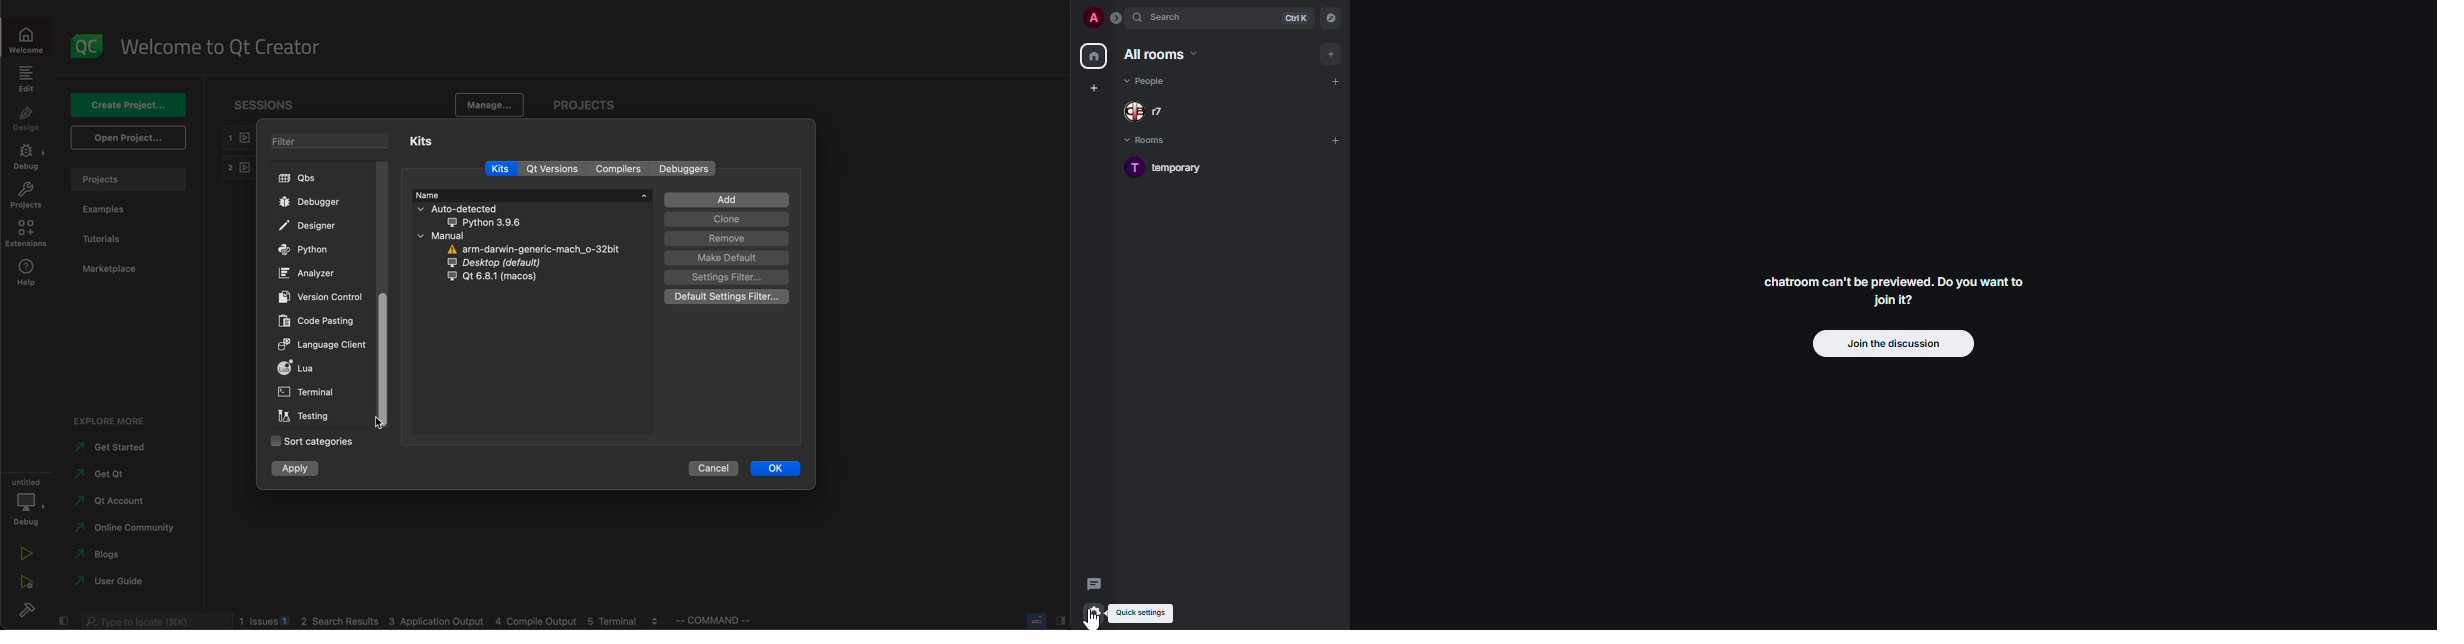 The image size is (2464, 644). I want to click on all rooms, so click(1159, 55).